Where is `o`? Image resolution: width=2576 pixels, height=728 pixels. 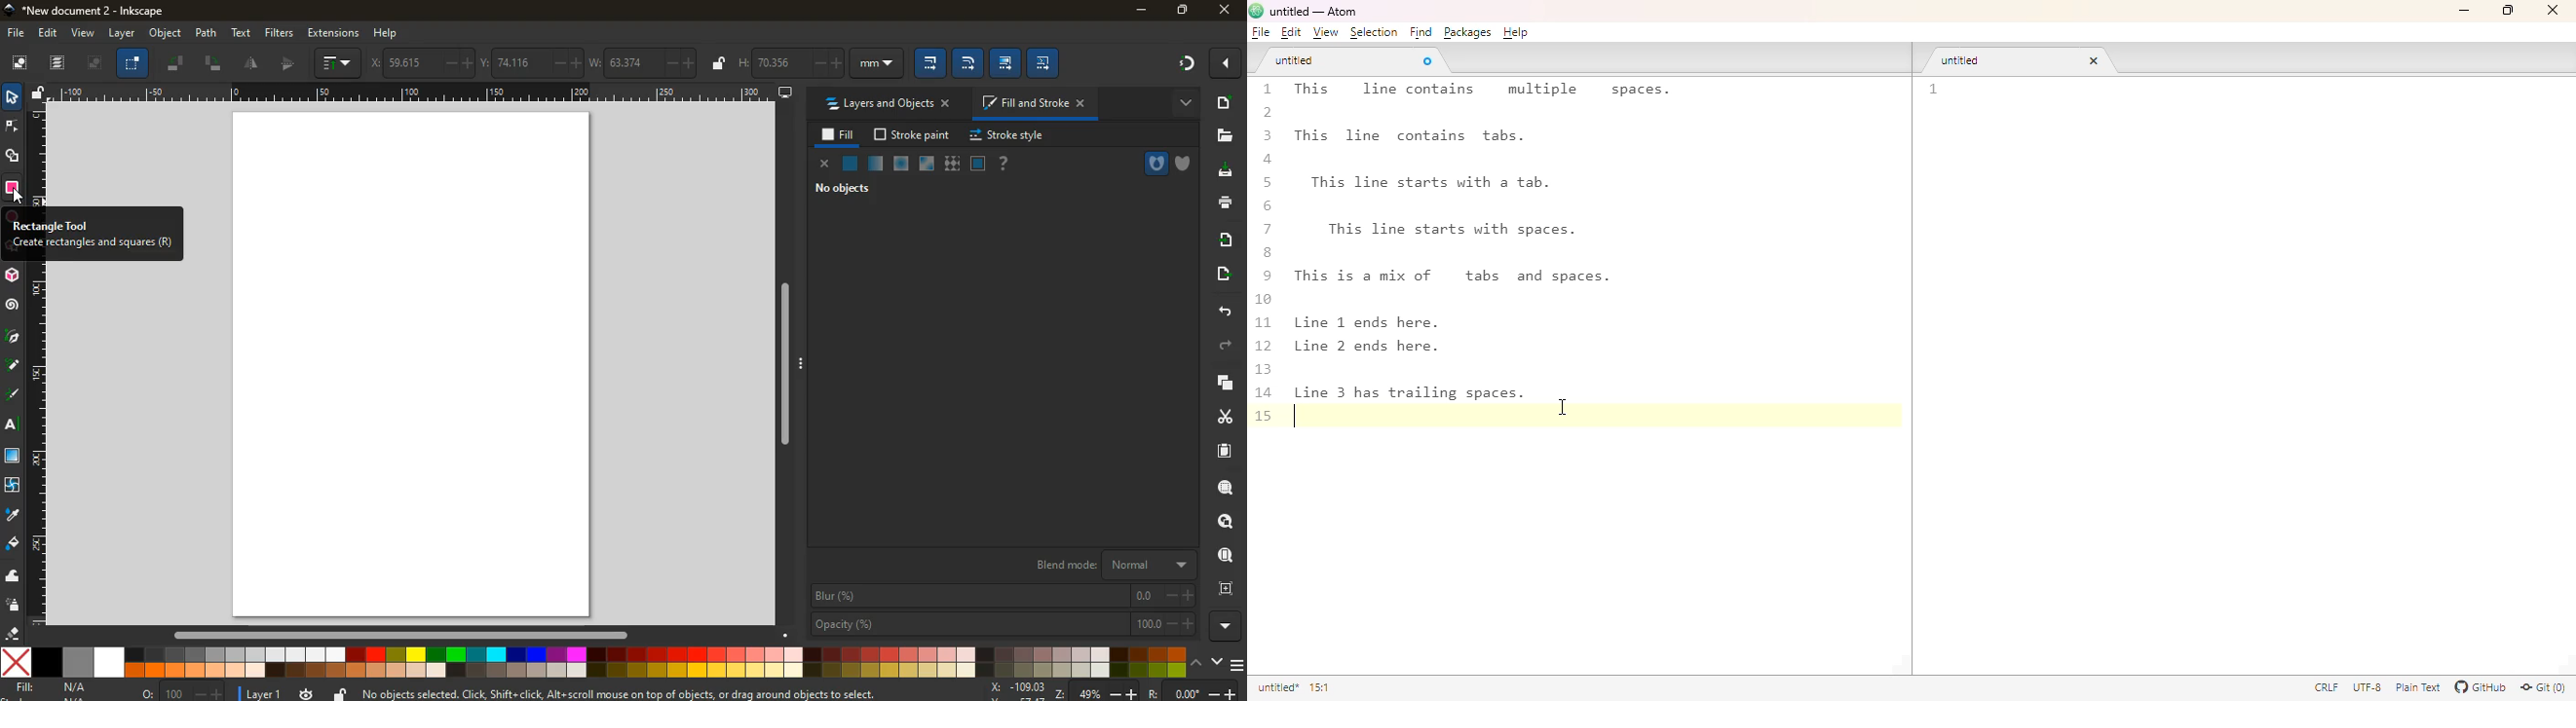 o is located at coordinates (184, 692).